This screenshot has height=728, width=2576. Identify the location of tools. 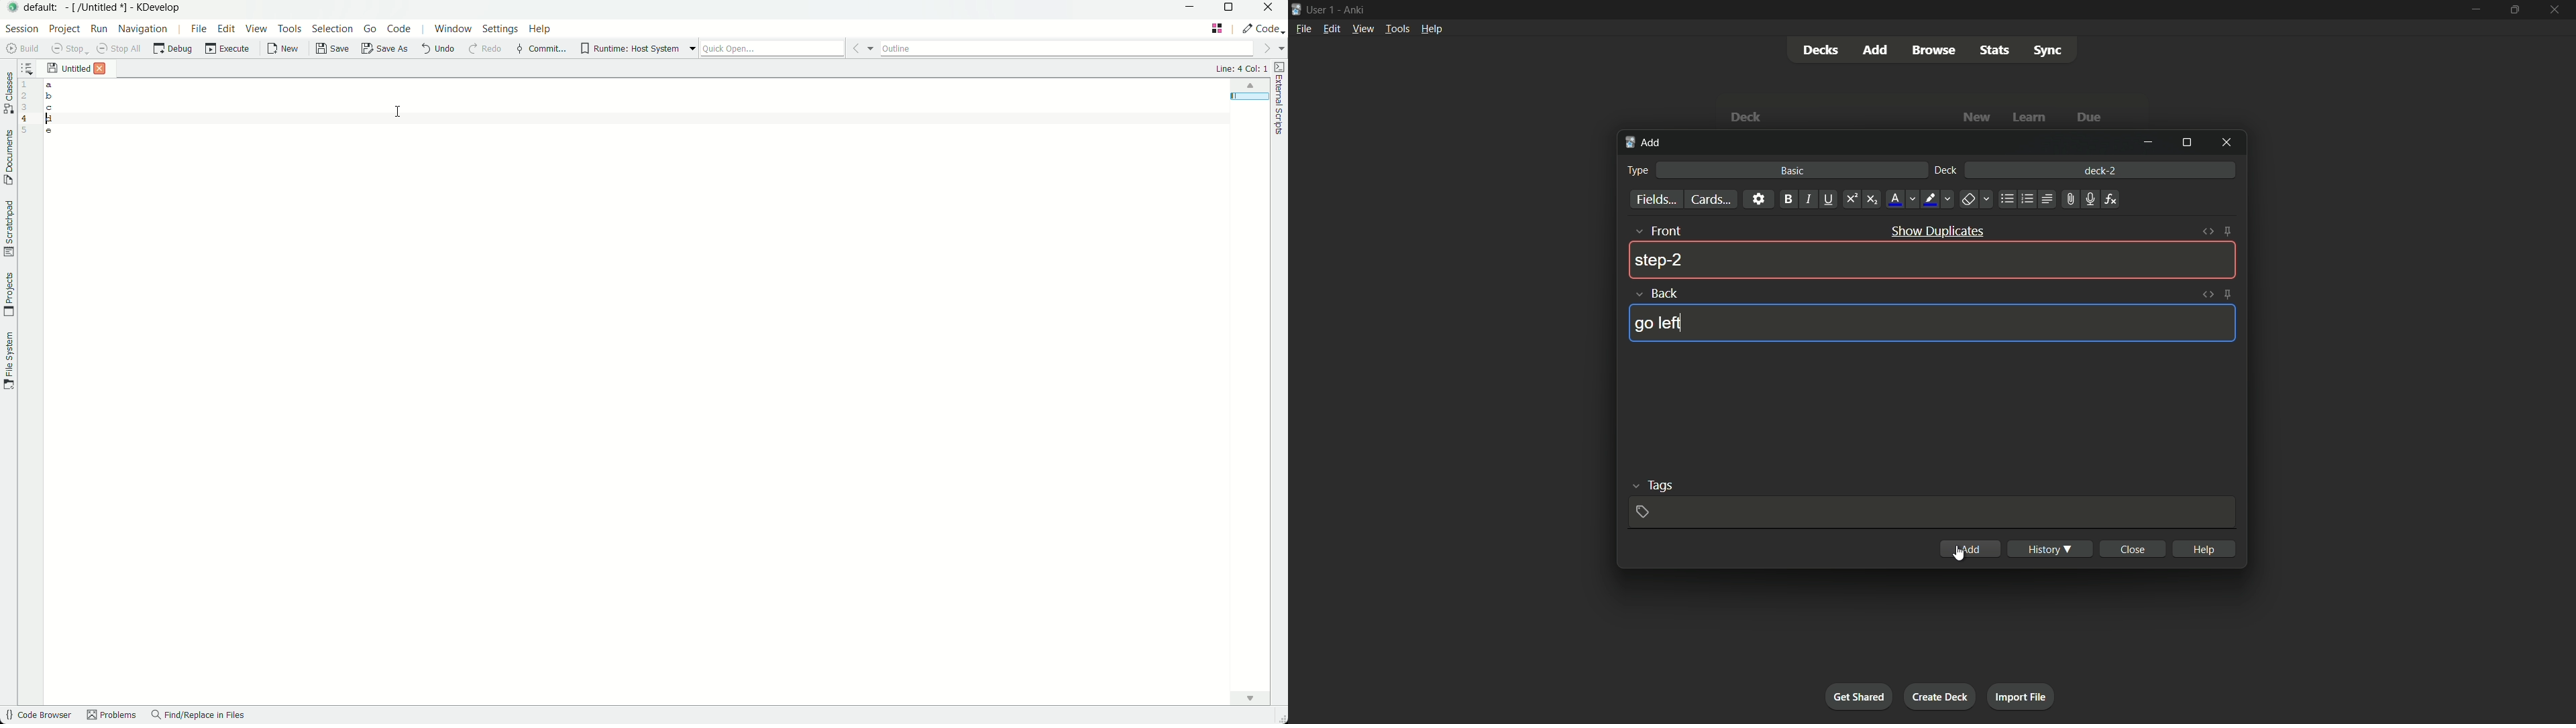
(290, 30).